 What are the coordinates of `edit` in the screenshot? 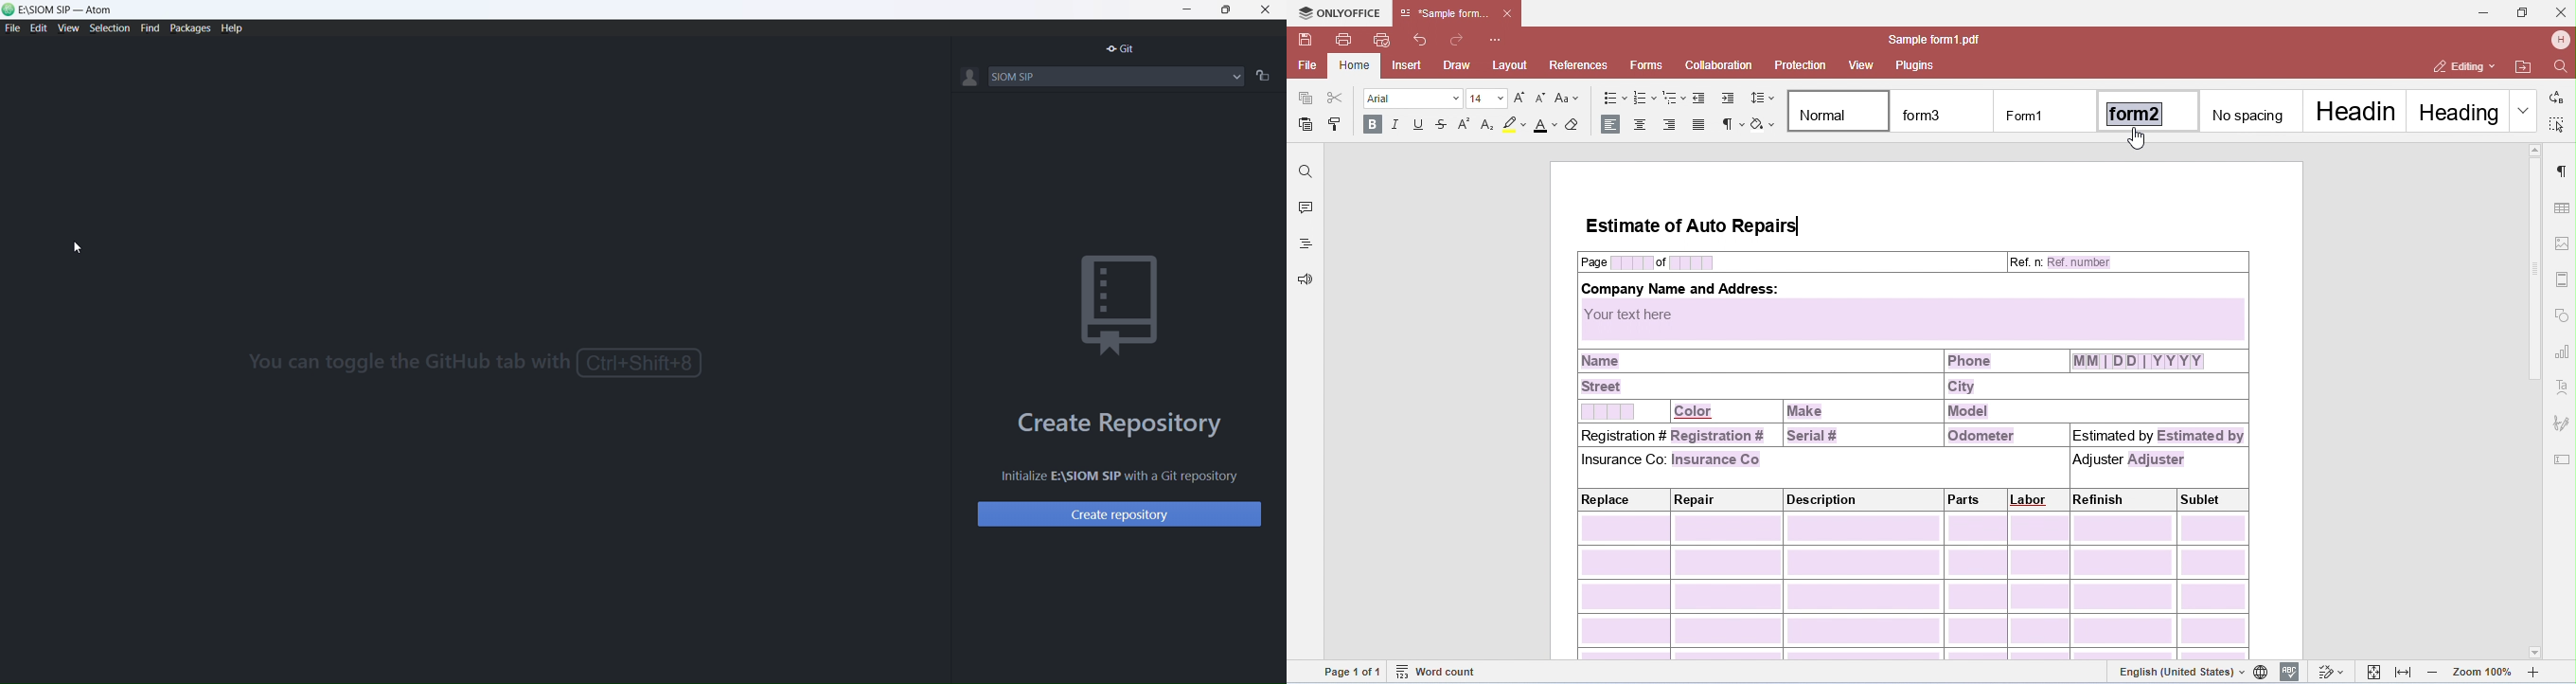 It's located at (39, 30).